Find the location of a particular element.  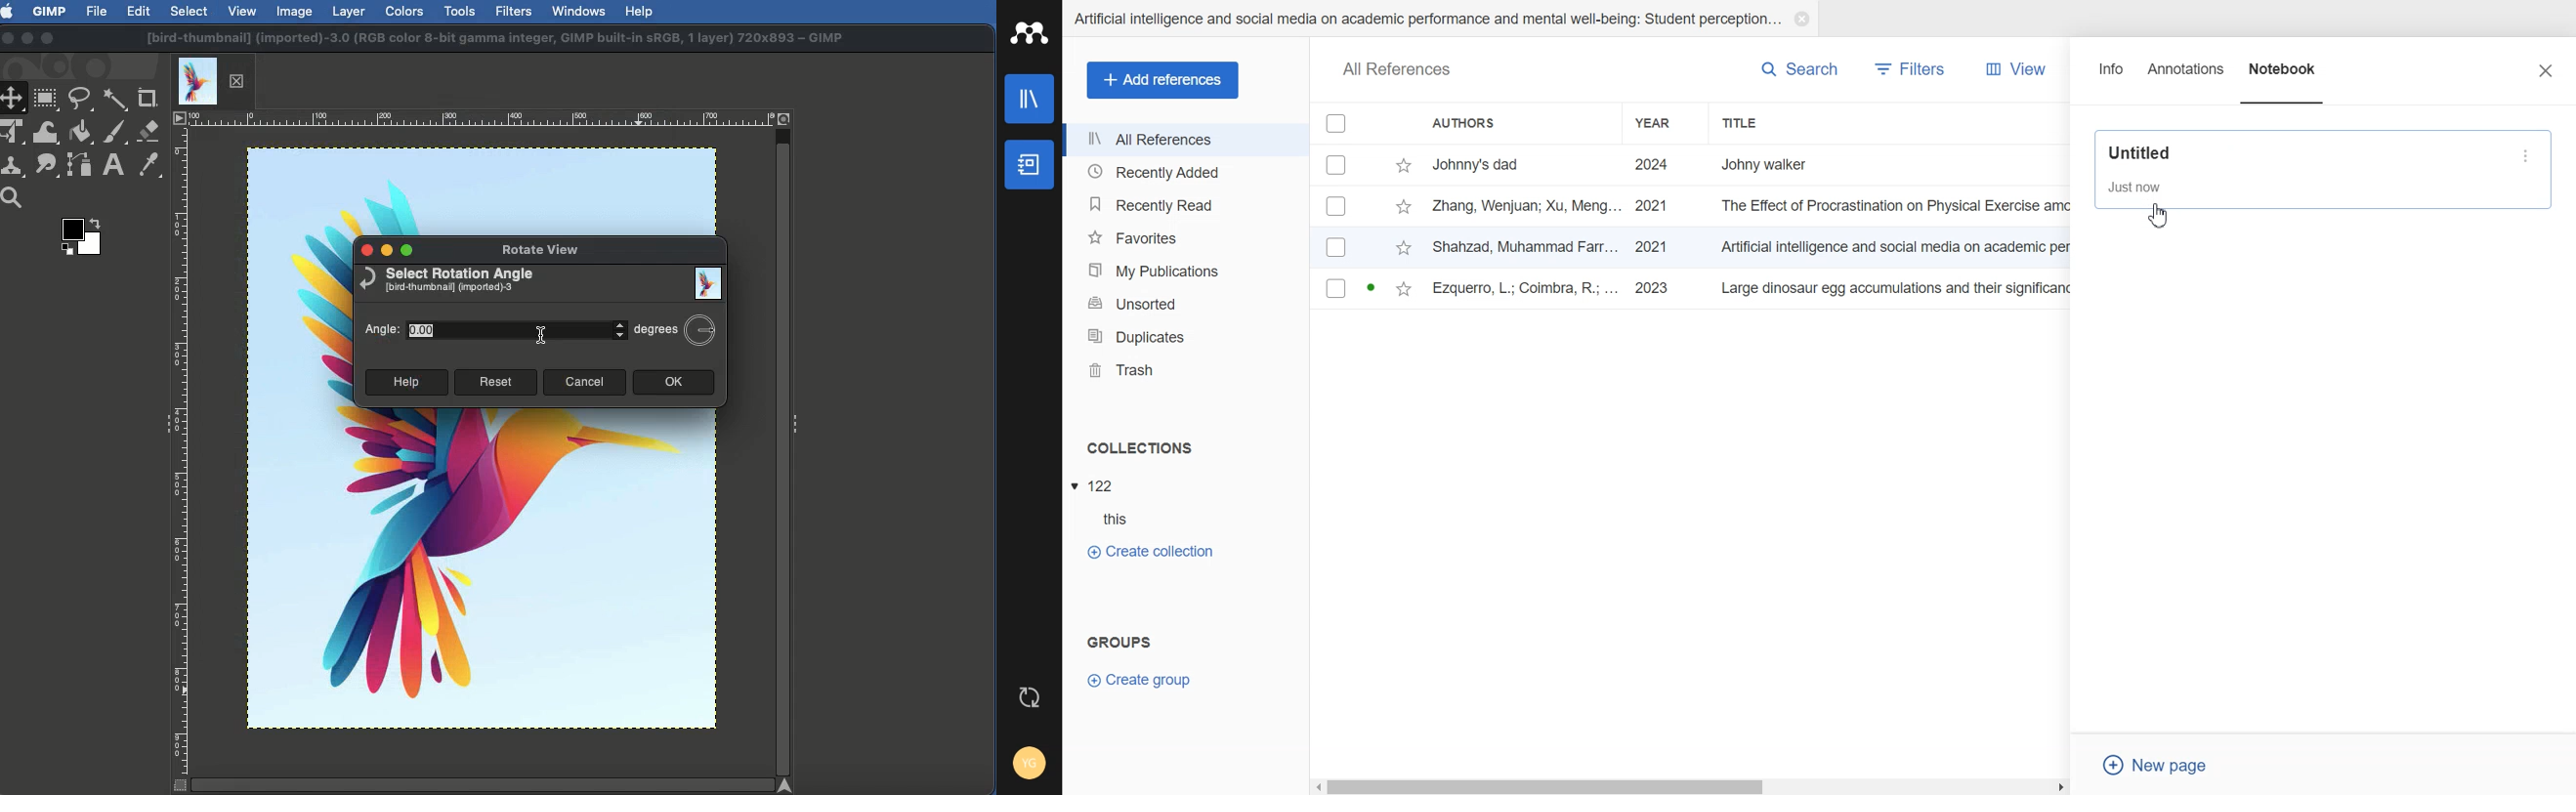

2021 is located at coordinates (1652, 207).